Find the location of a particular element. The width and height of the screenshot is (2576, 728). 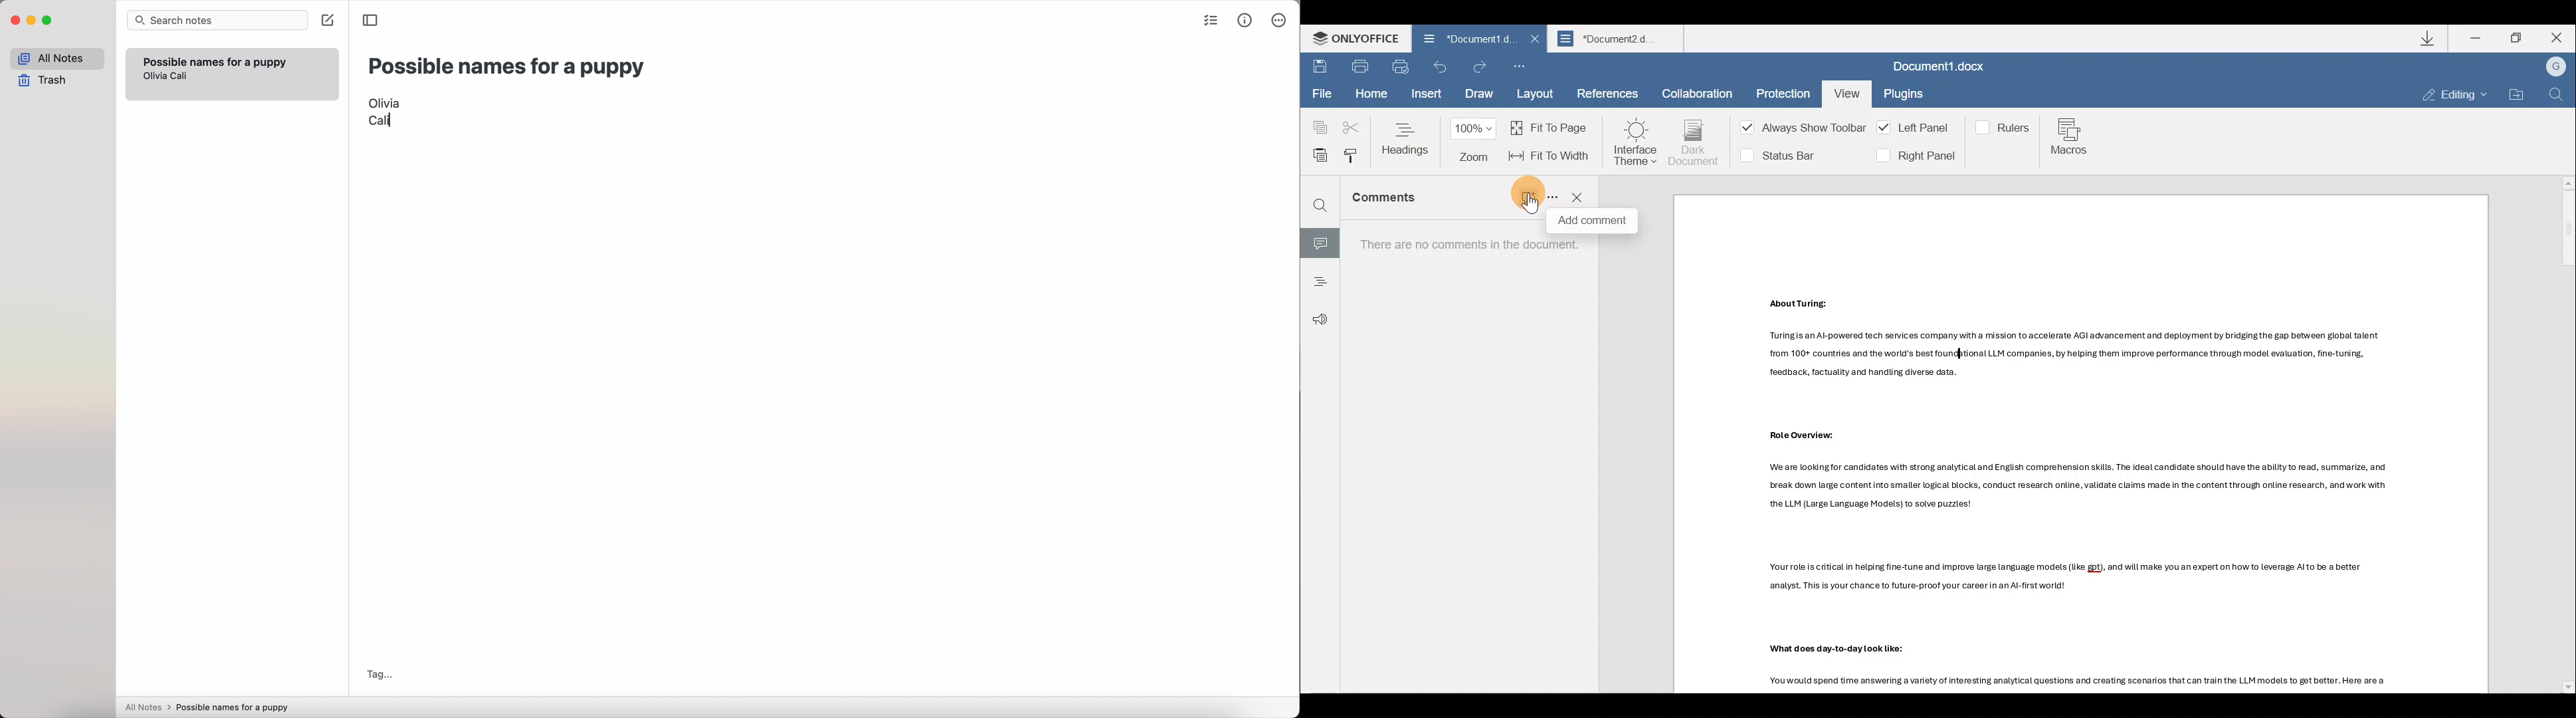

create note is located at coordinates (327, 21).